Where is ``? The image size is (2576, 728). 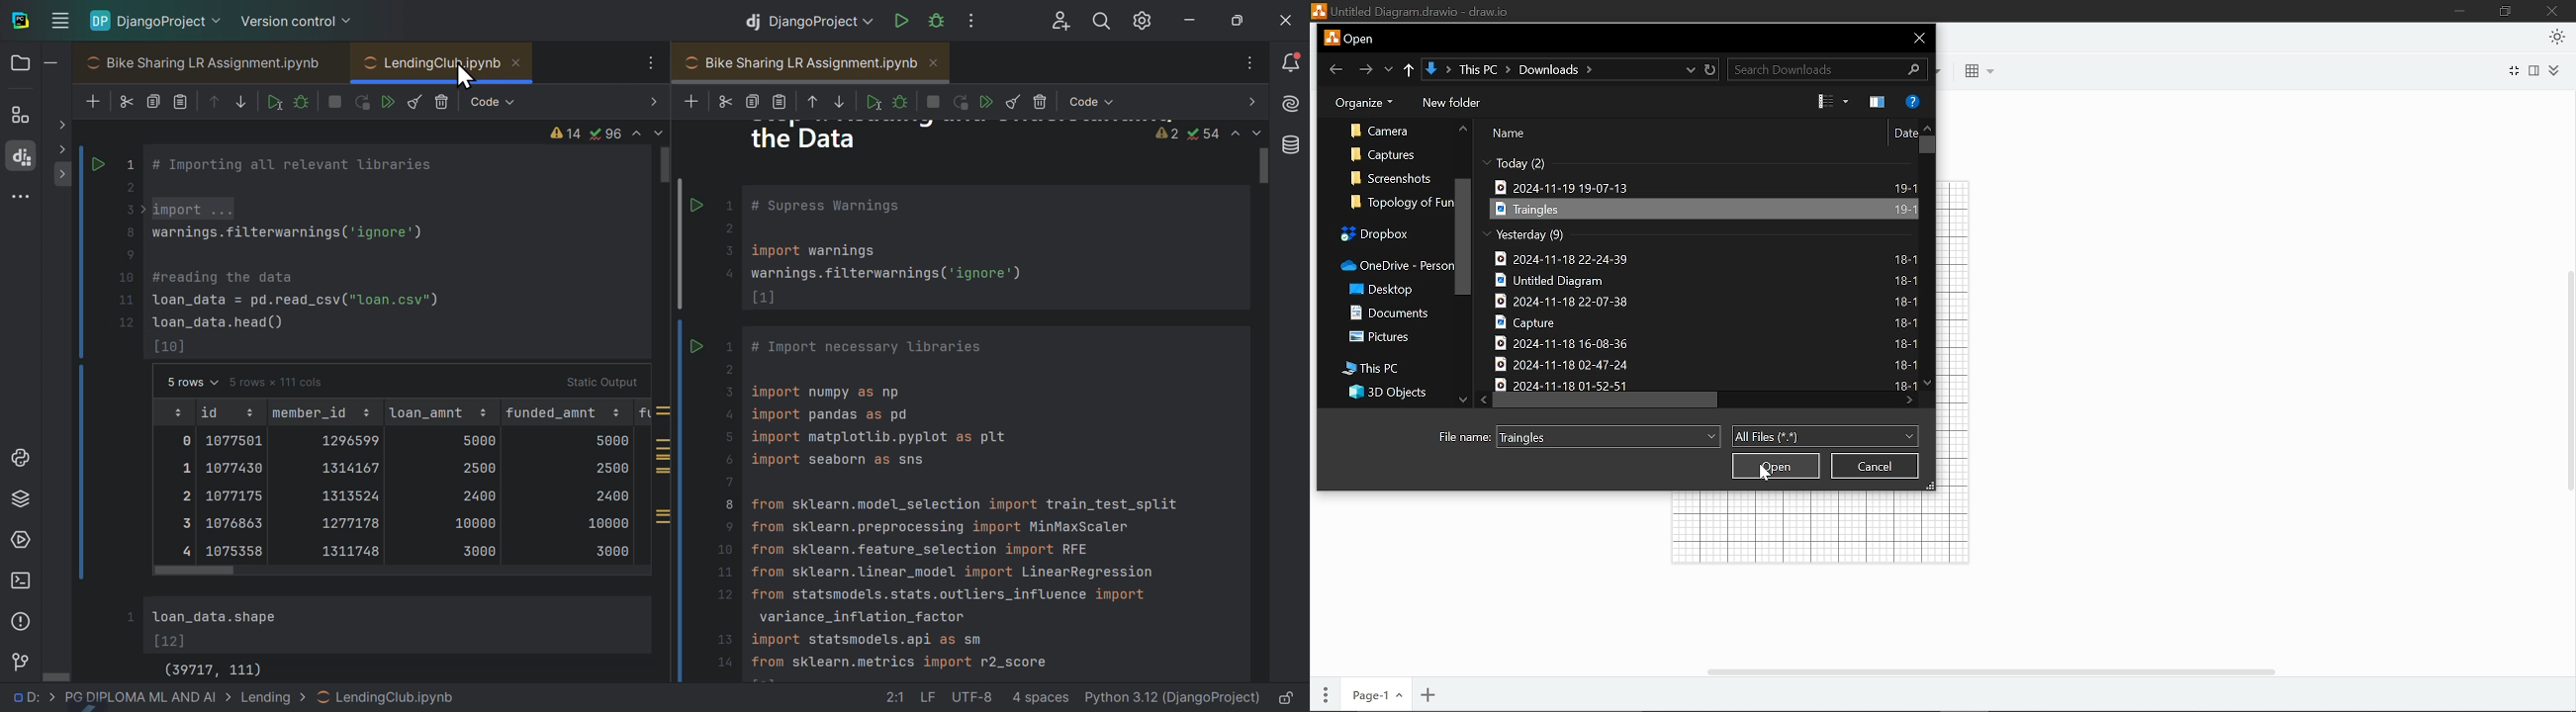  is located at coordinates (751, 100).